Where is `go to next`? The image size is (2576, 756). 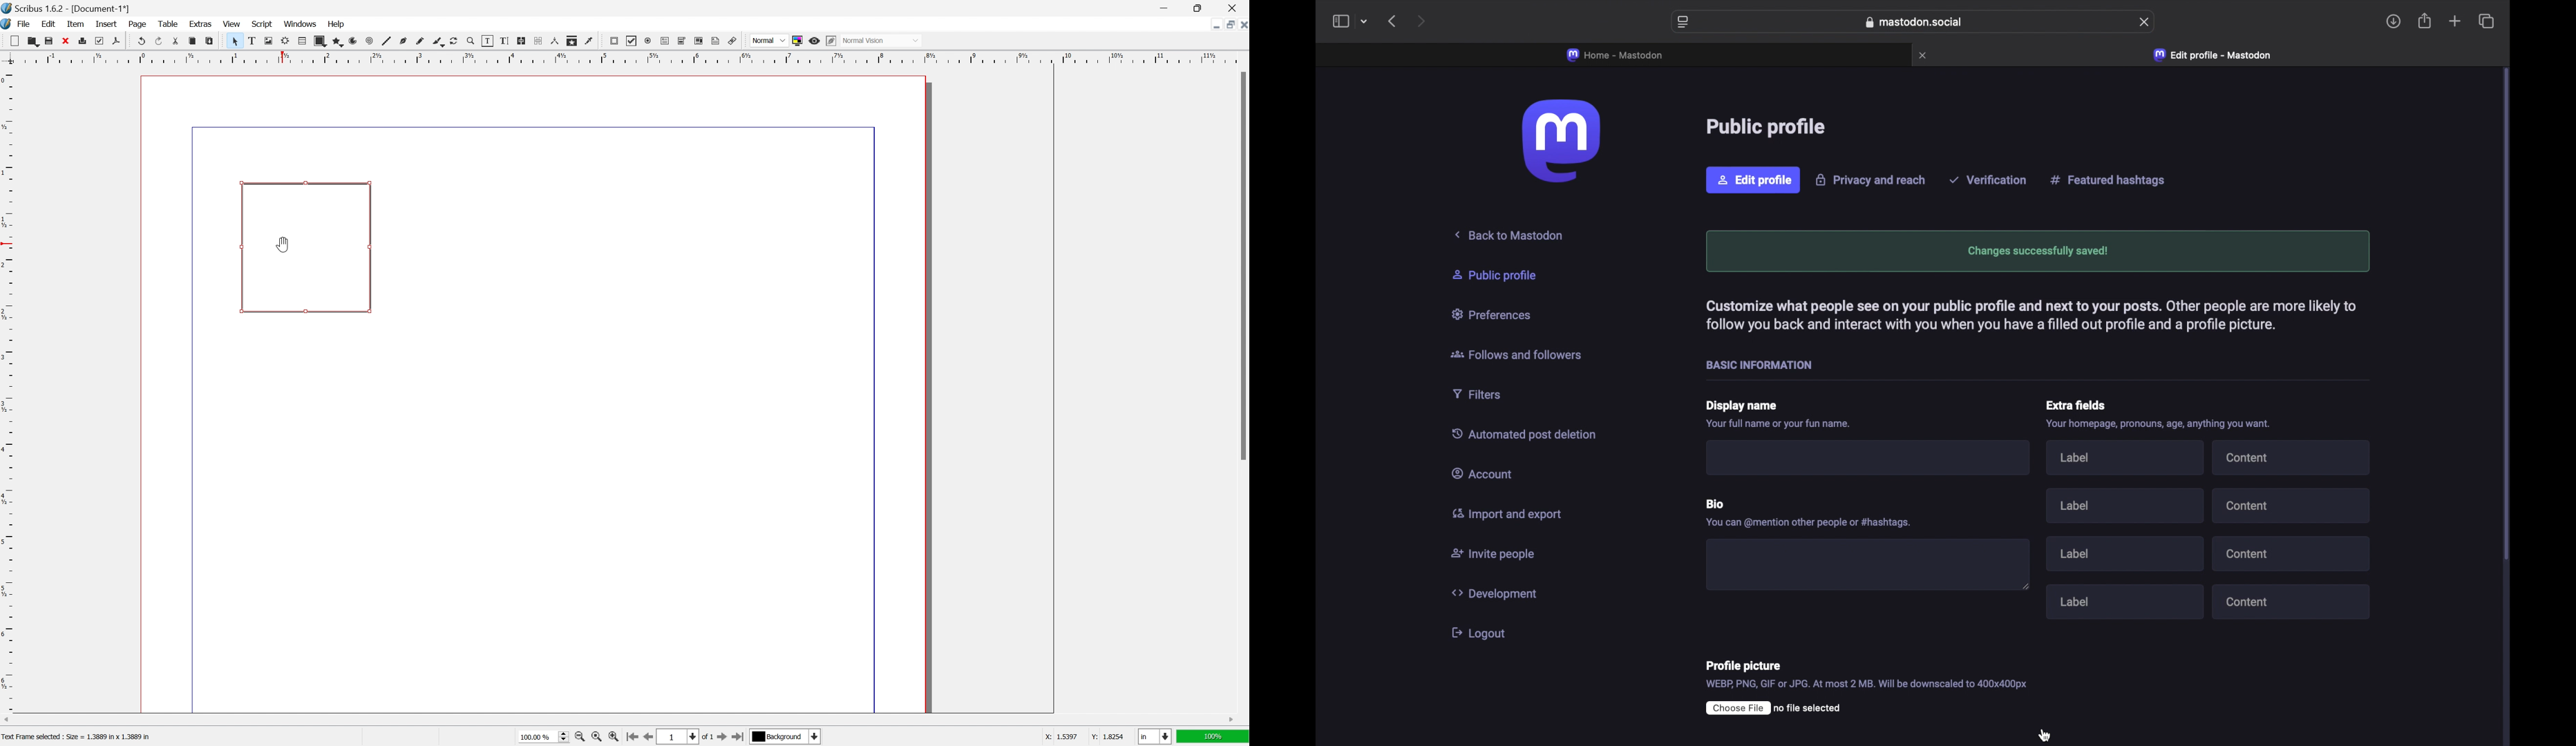
go to next is located at coordinates (727, 739).